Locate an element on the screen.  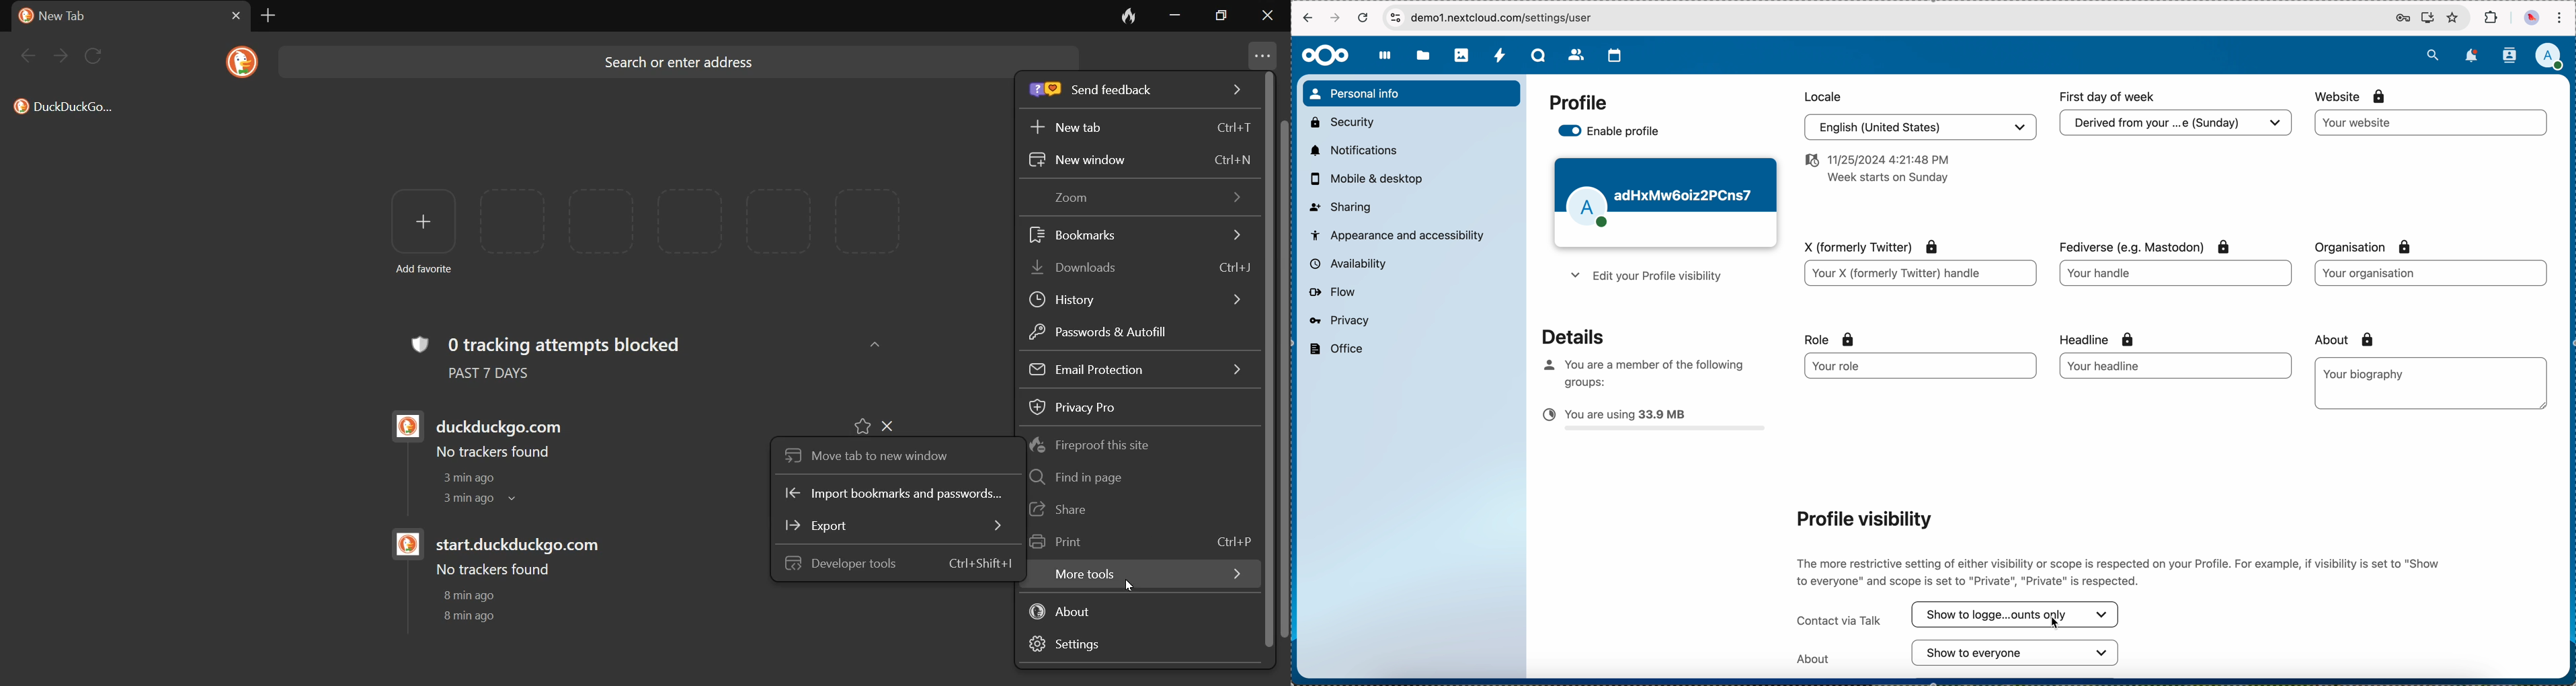
Downloads is located at coordinates (1137, 268).